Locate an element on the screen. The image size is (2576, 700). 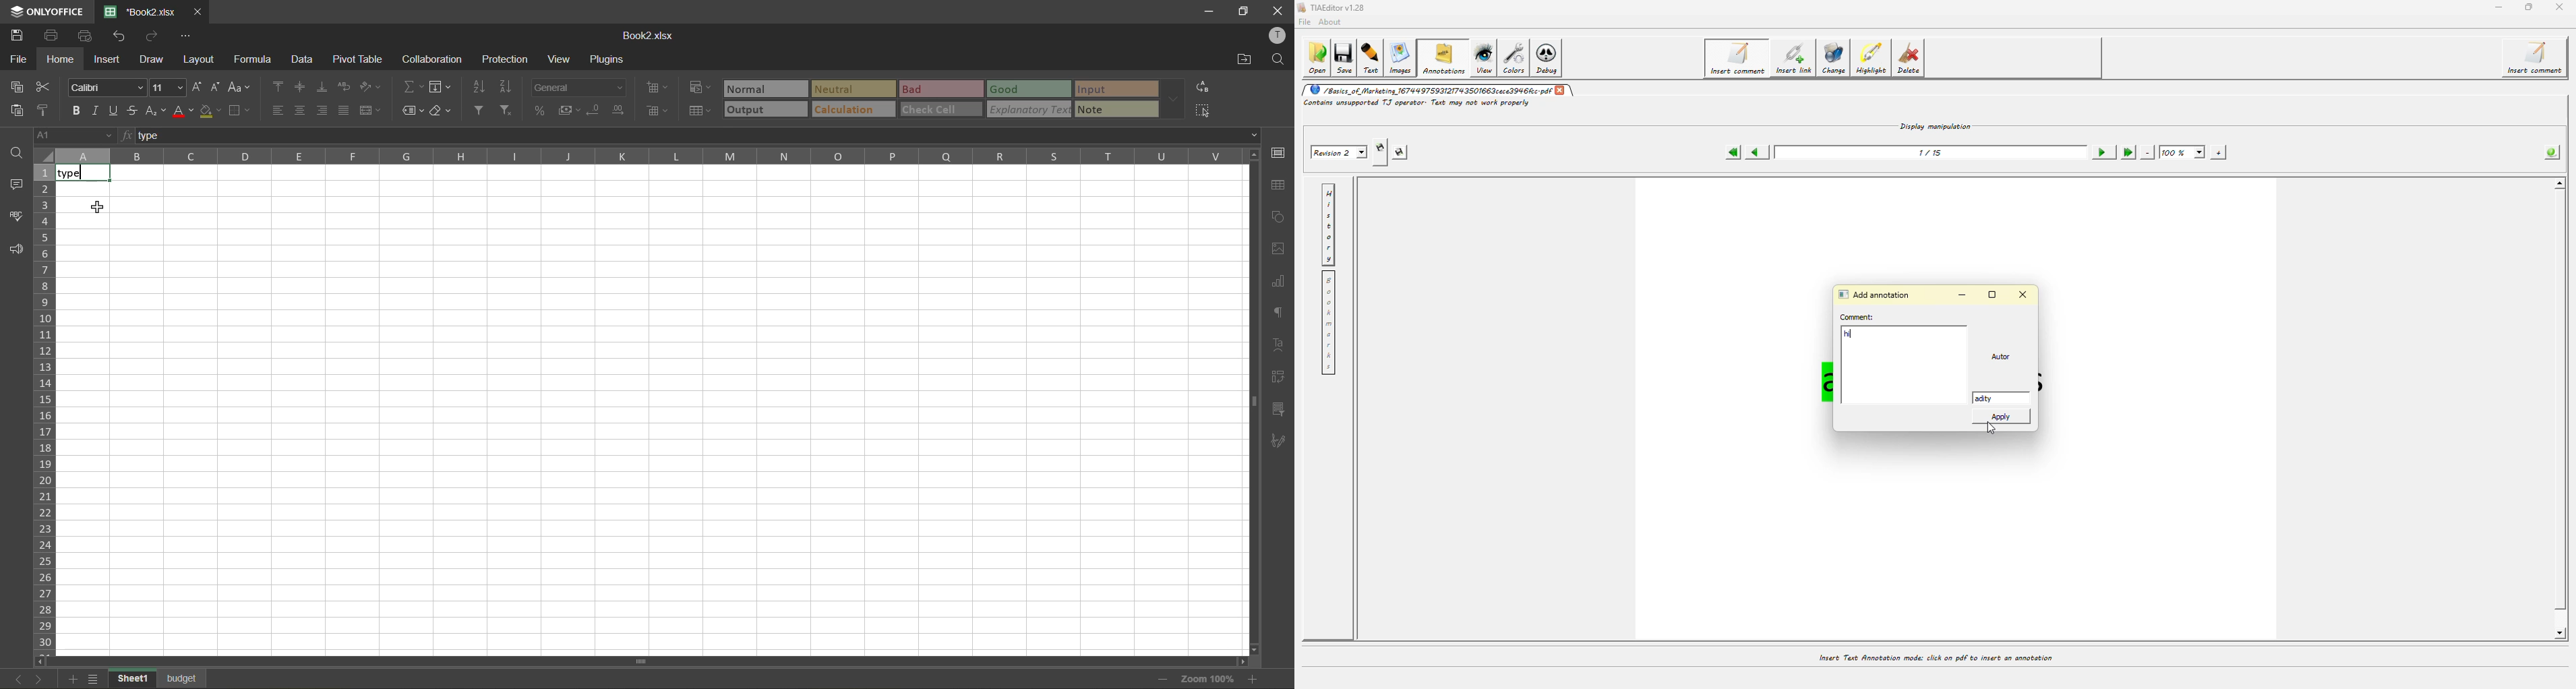
file is located at coordinates (18, 61).